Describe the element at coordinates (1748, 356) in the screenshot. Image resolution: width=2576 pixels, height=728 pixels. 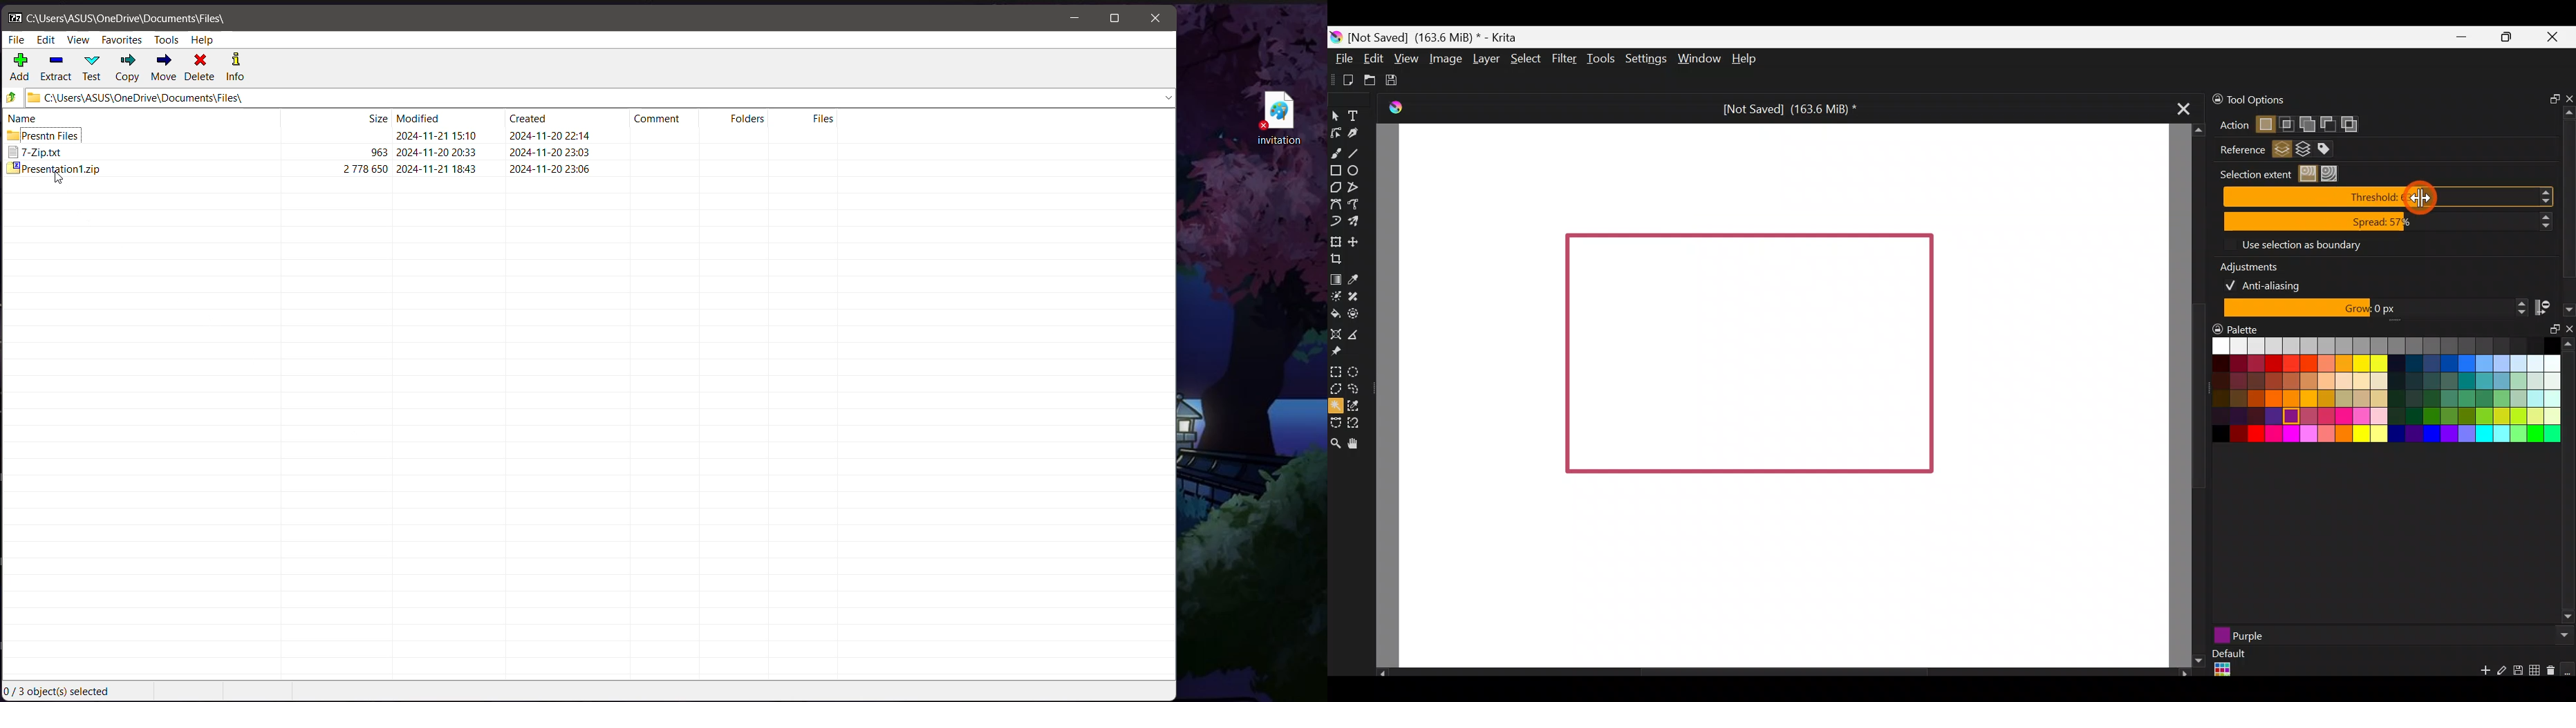
I see `Rectangle shape on Canvas` at that location.